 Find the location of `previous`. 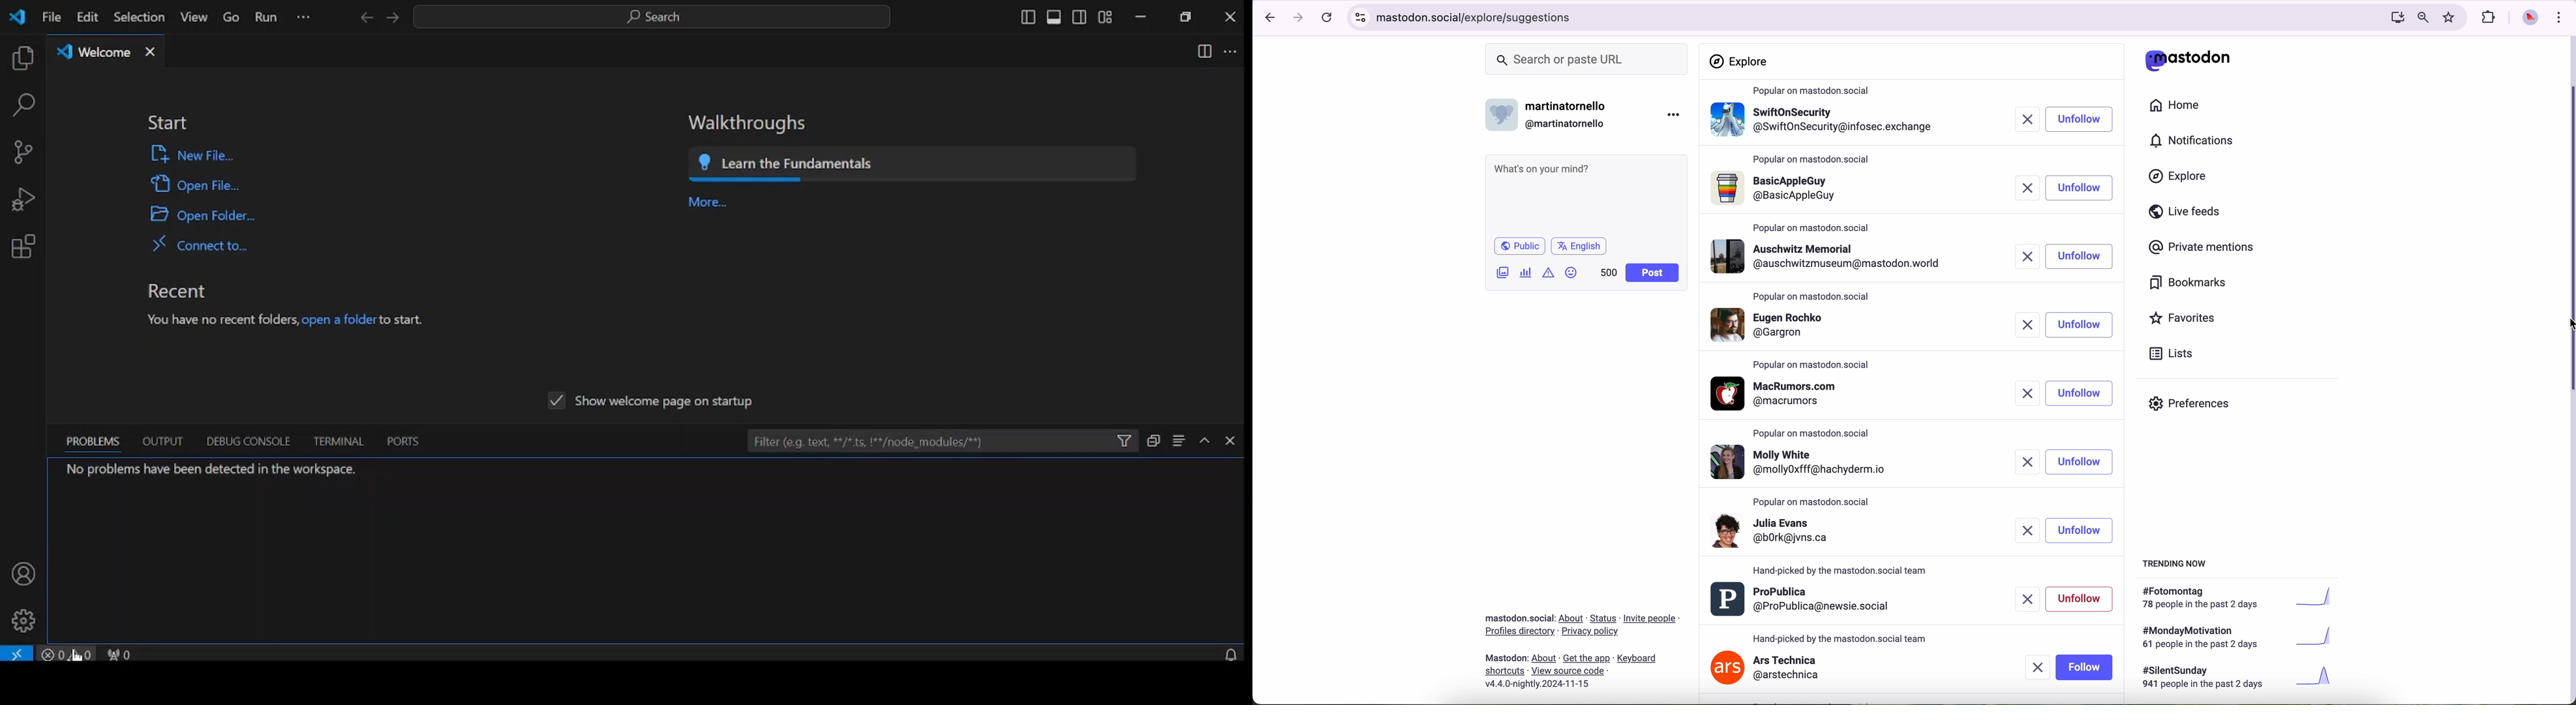

previous is located at coordinates (365, 19).